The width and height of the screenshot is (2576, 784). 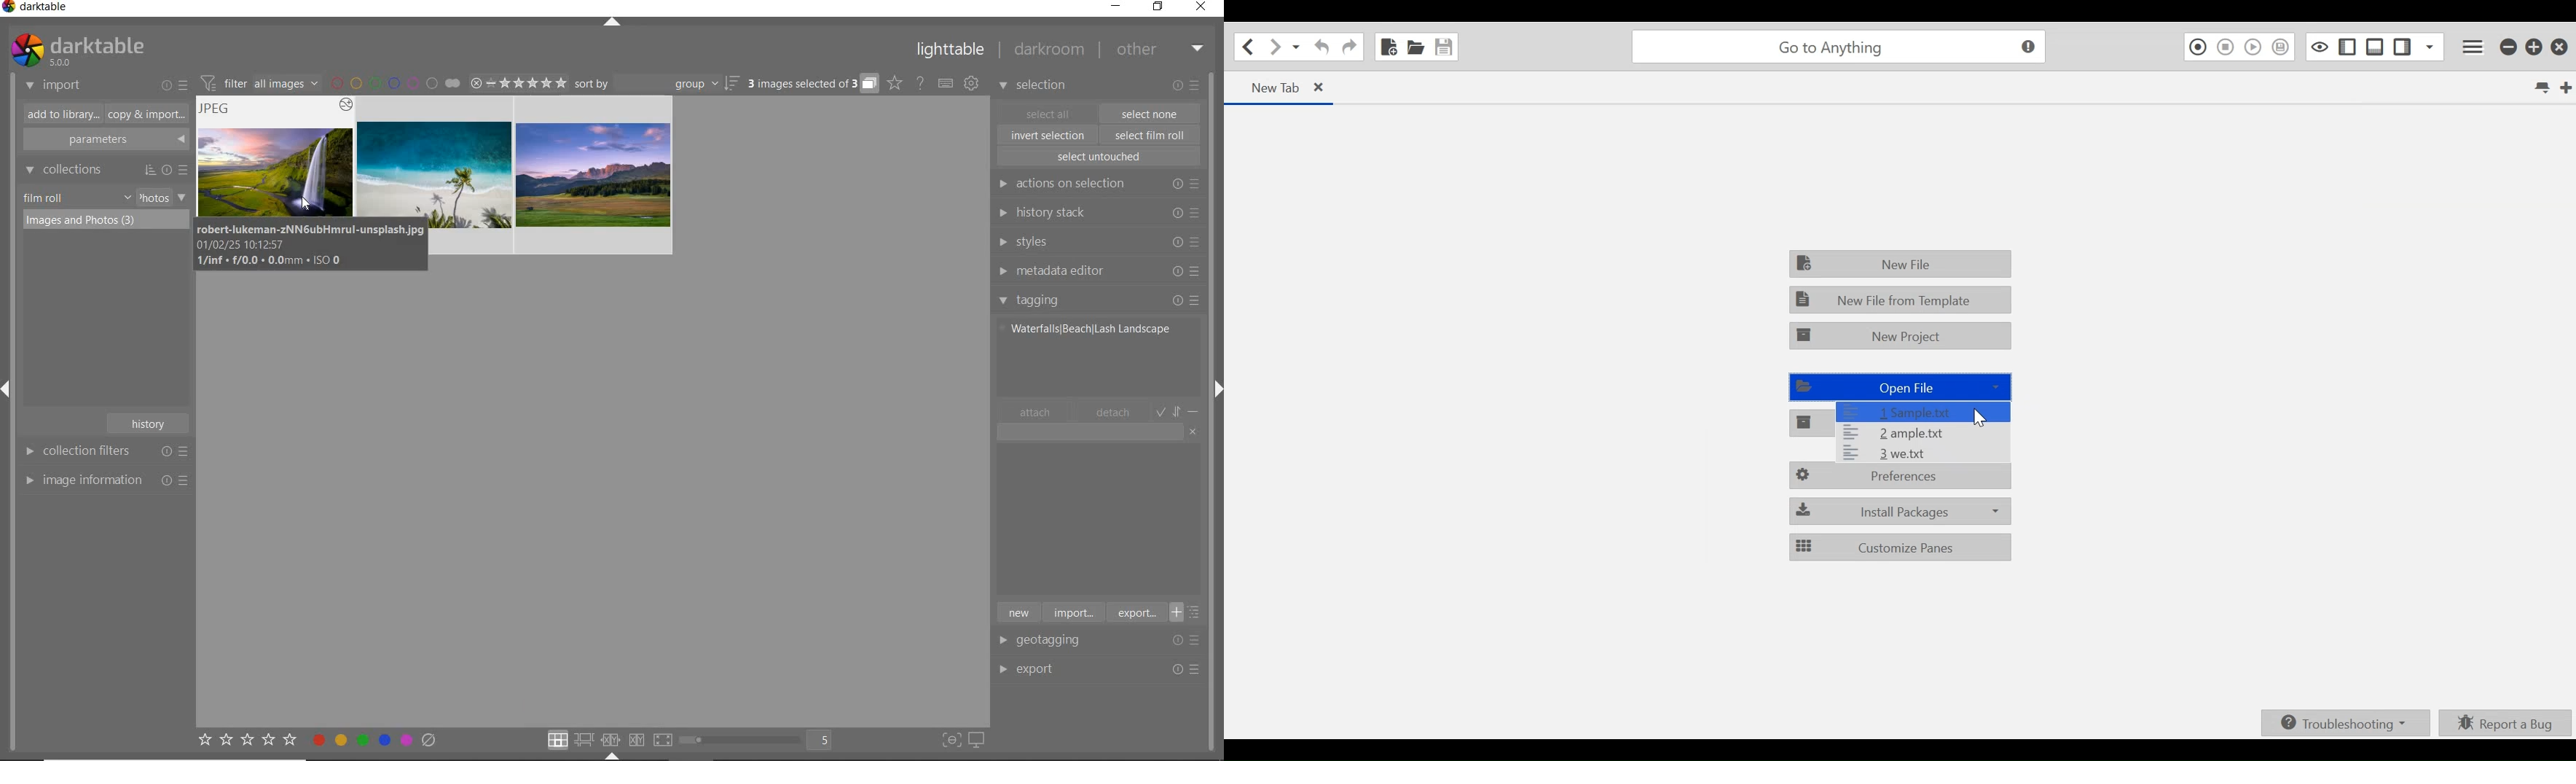 I want to click on selection, so click(x=1034, y=87).